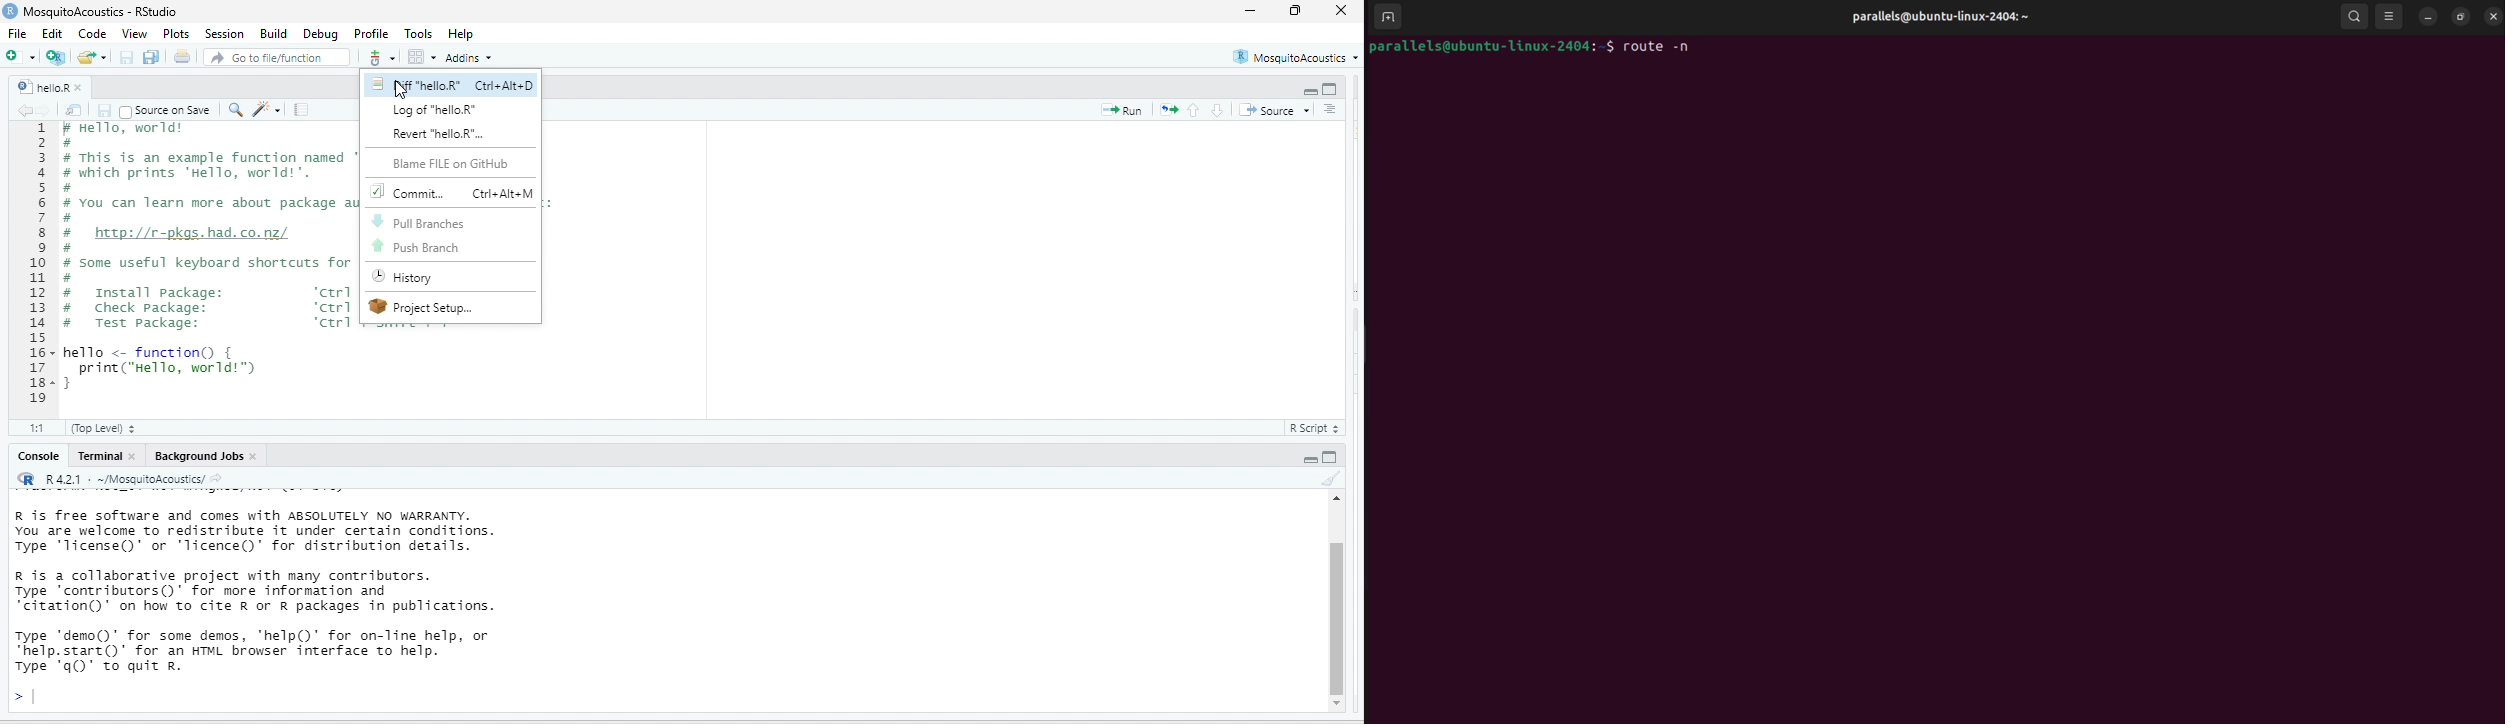  Describe the element at coordinates (169, 112) in the screenshot. I see `| Source on Save` at that location.